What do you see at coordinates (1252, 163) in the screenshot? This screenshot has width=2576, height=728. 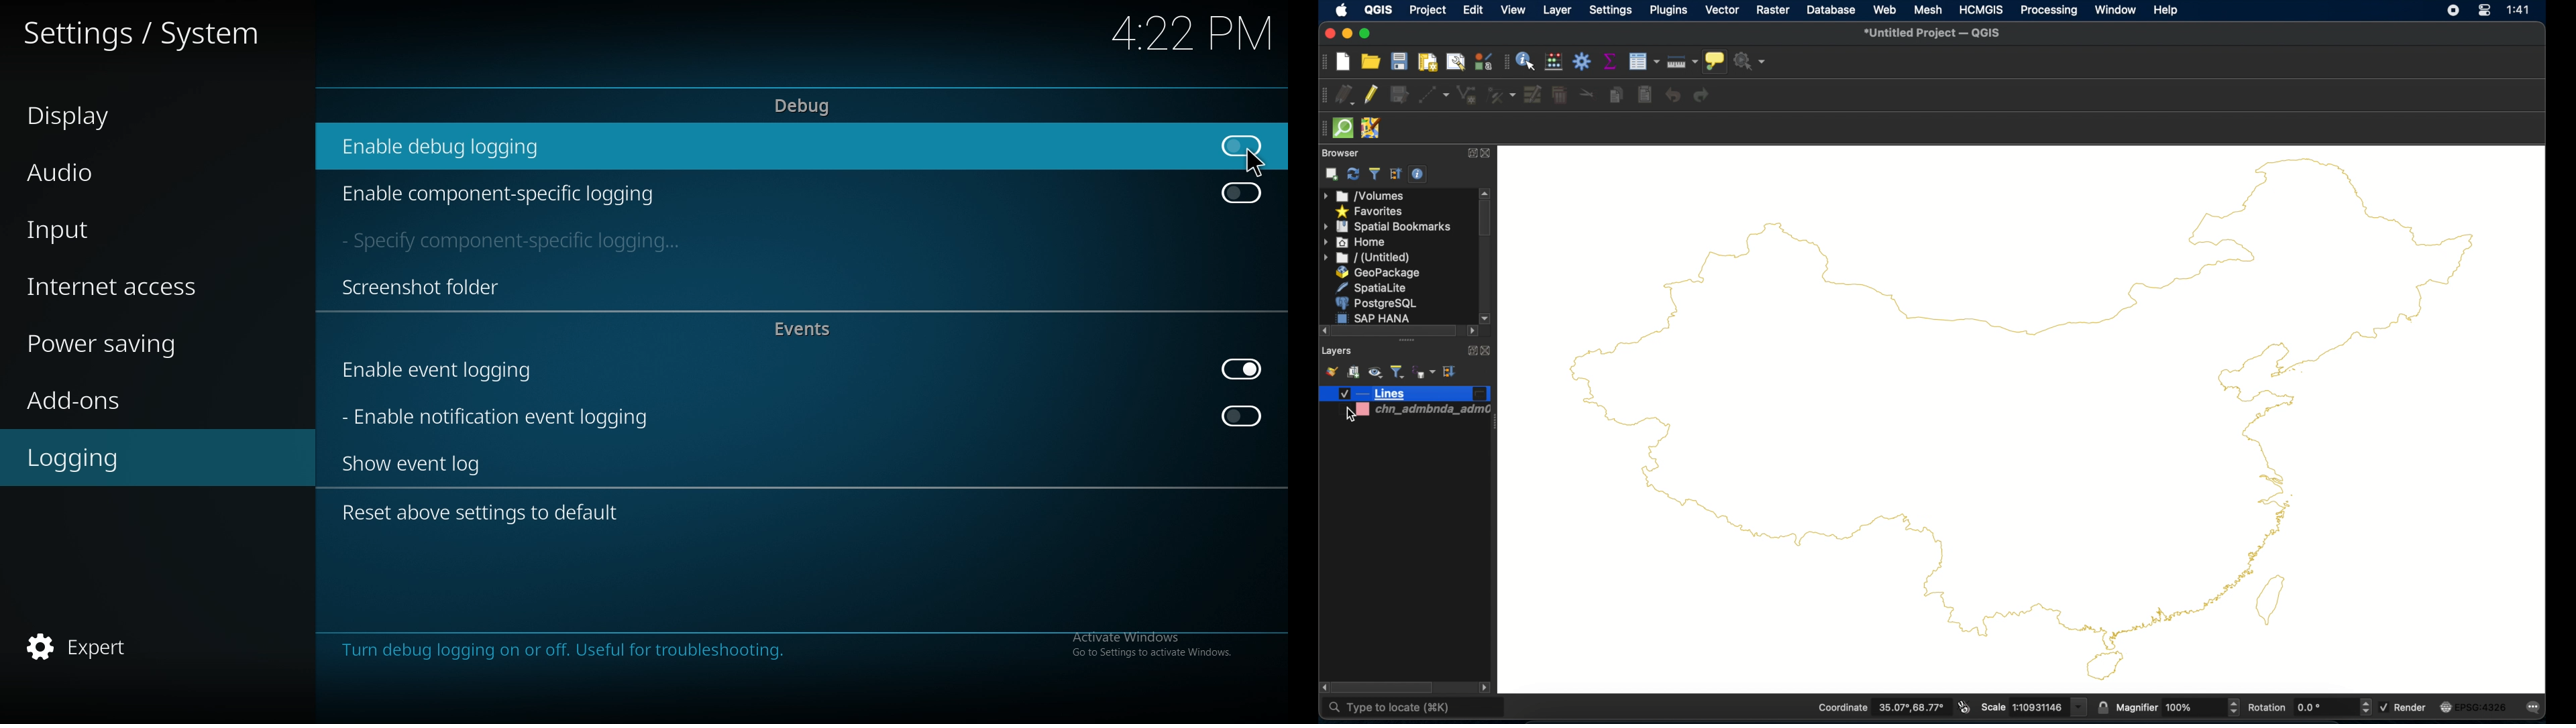 I see `cursor` at bounding box center [1252, 163].